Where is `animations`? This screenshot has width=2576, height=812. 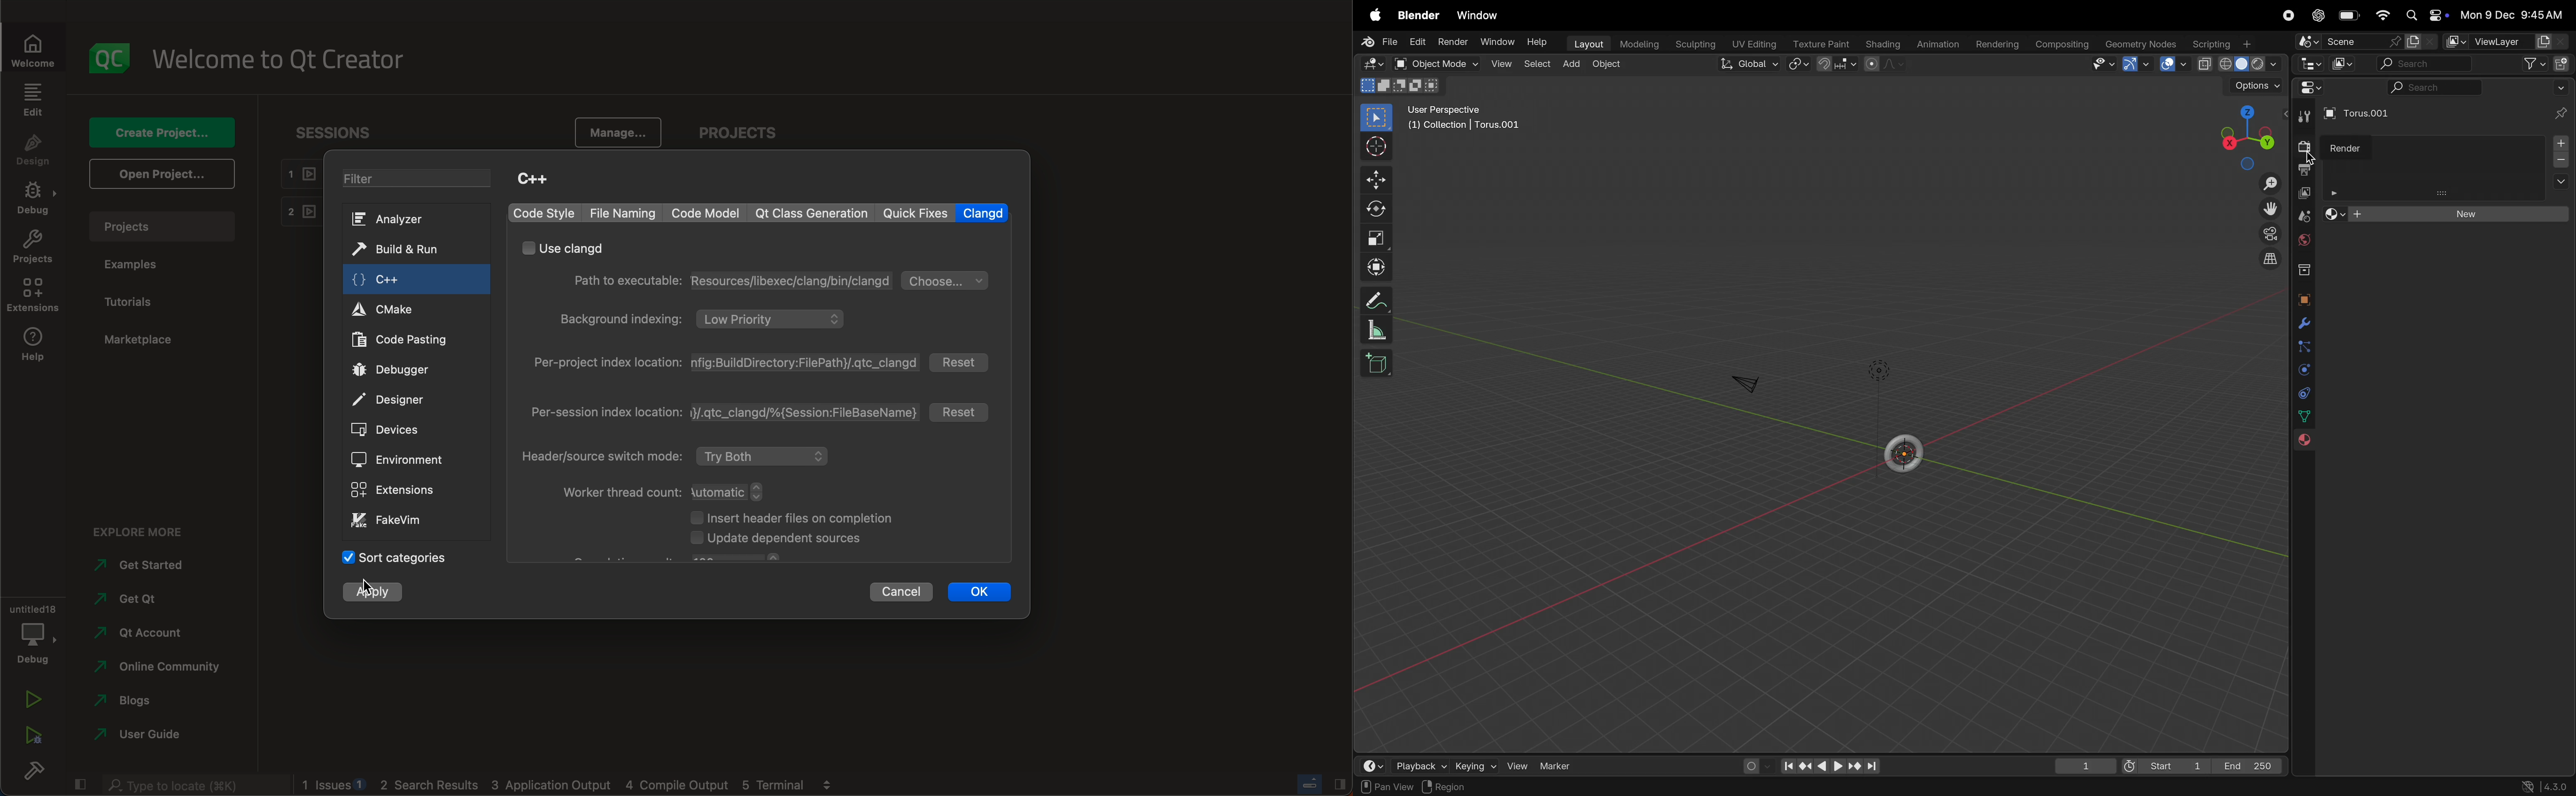
animations is located at coordinates (1940, 42).